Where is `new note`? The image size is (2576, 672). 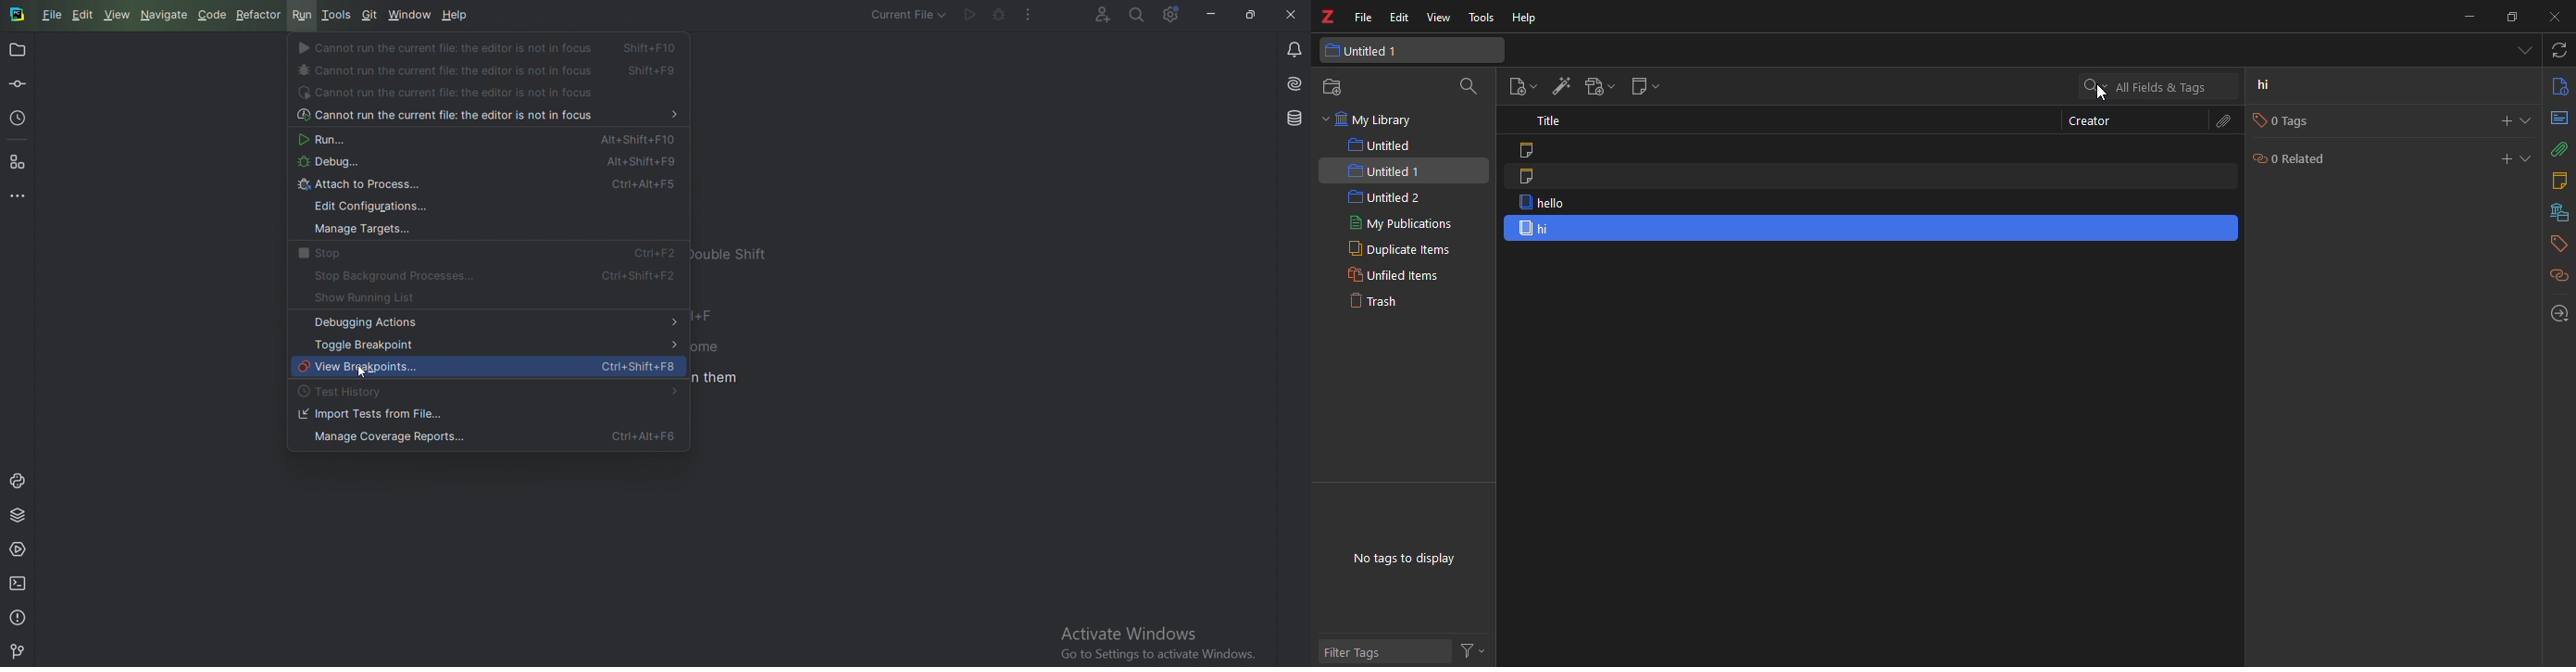
new note is located at coordinates (1647, 86).